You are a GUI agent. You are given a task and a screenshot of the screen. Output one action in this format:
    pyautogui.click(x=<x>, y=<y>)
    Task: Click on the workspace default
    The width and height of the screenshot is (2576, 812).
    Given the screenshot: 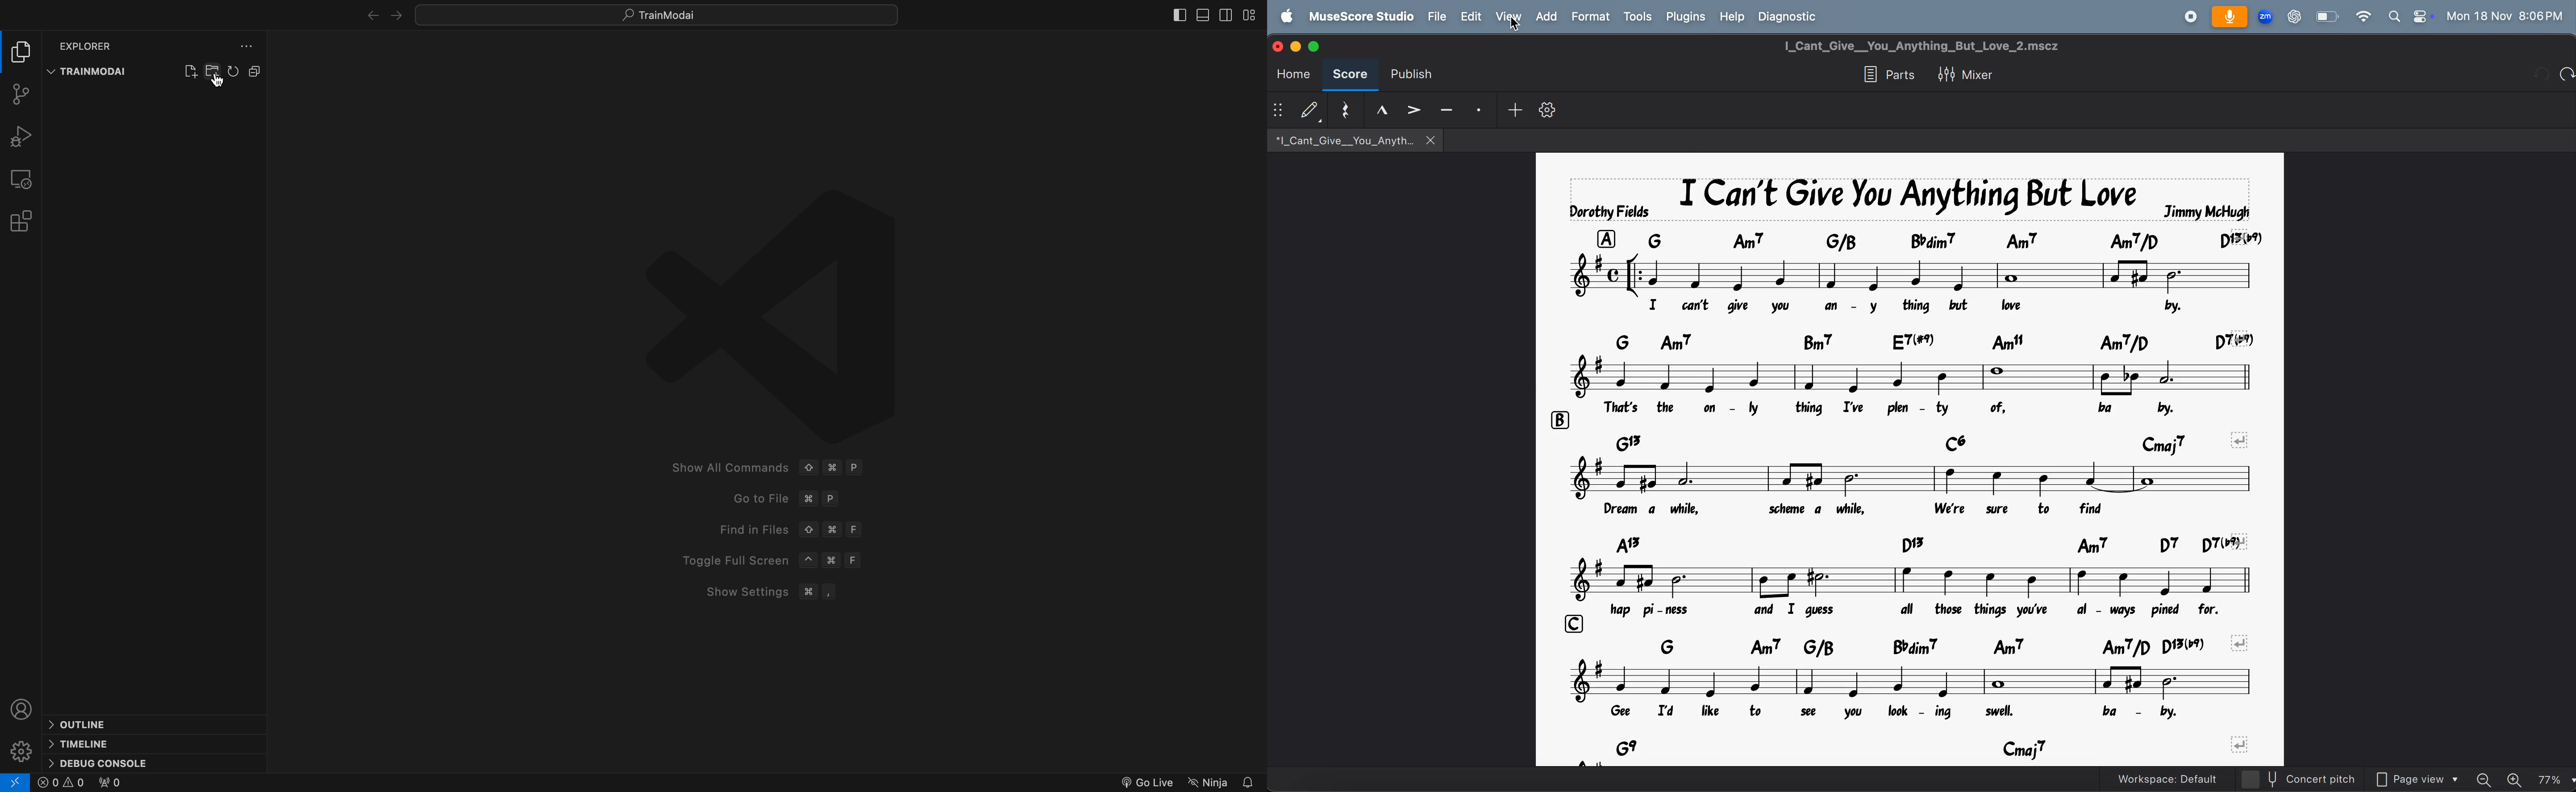 What is the action you would take?
    pyautogui.click(x=2177, y=779)
    